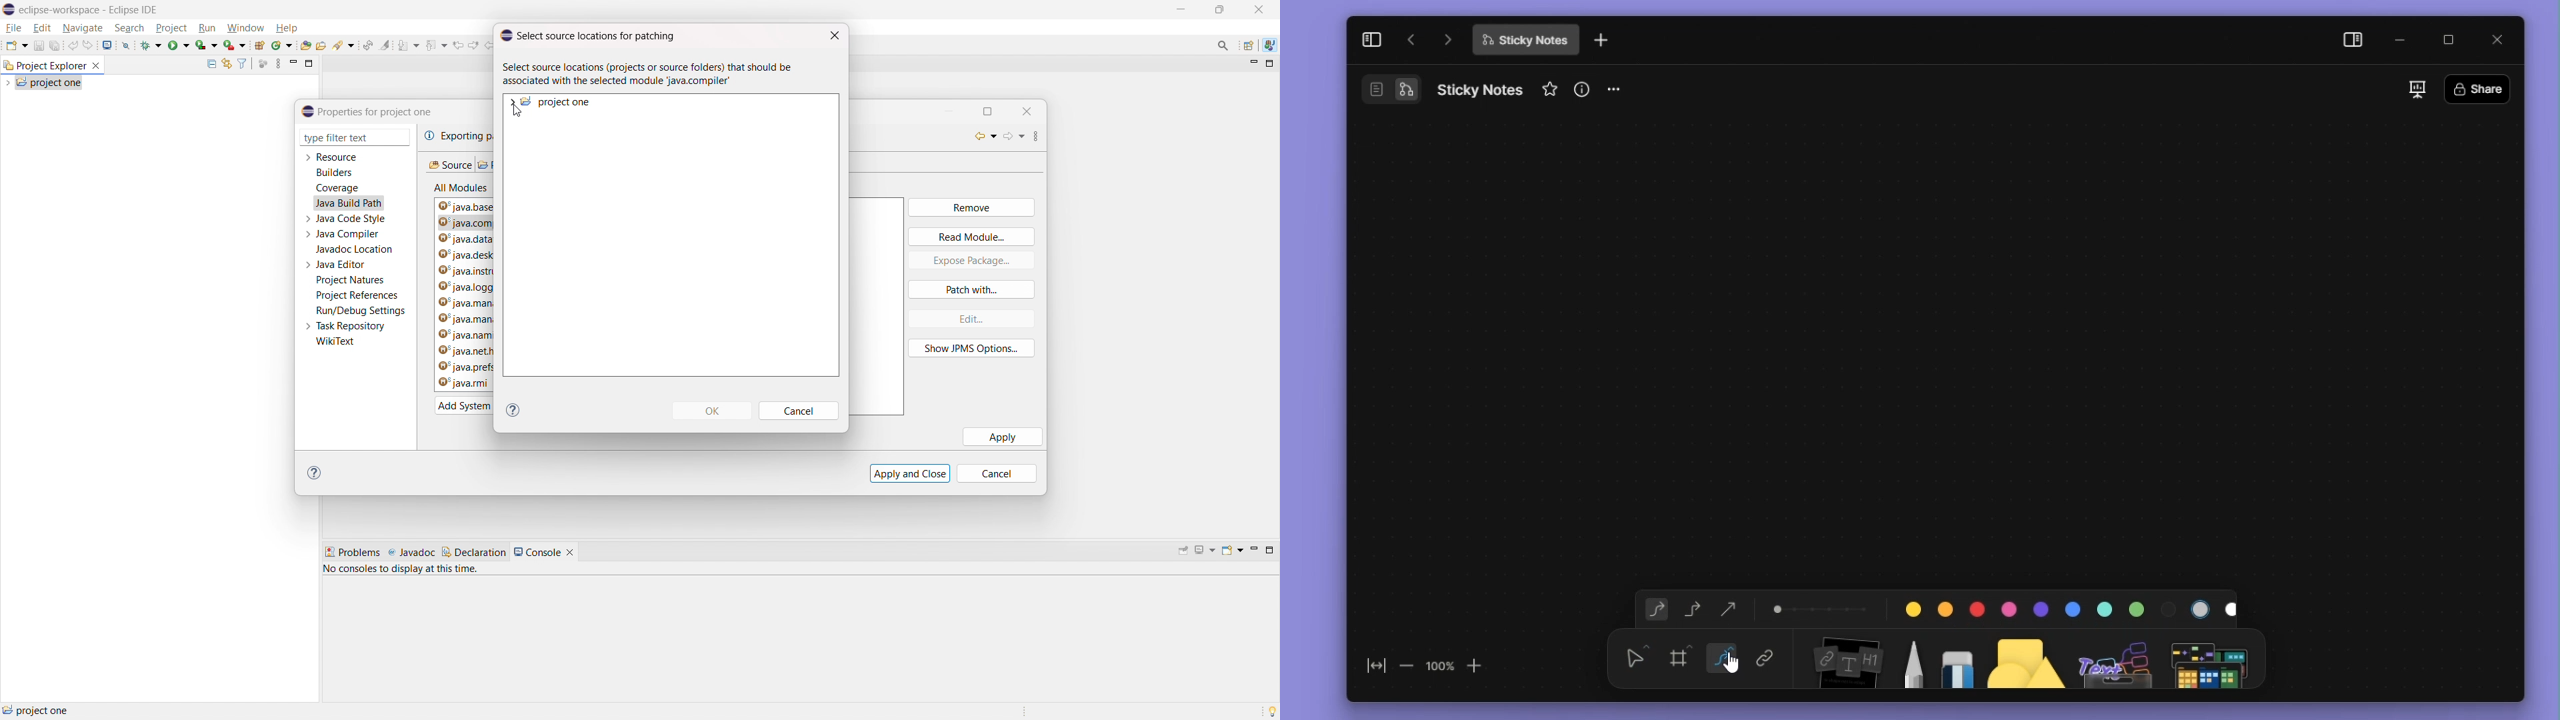 This screenshot has width=2576, height=728. Describe the element at coordinates (130, 27) in the screenshot. I see `search` at that location.